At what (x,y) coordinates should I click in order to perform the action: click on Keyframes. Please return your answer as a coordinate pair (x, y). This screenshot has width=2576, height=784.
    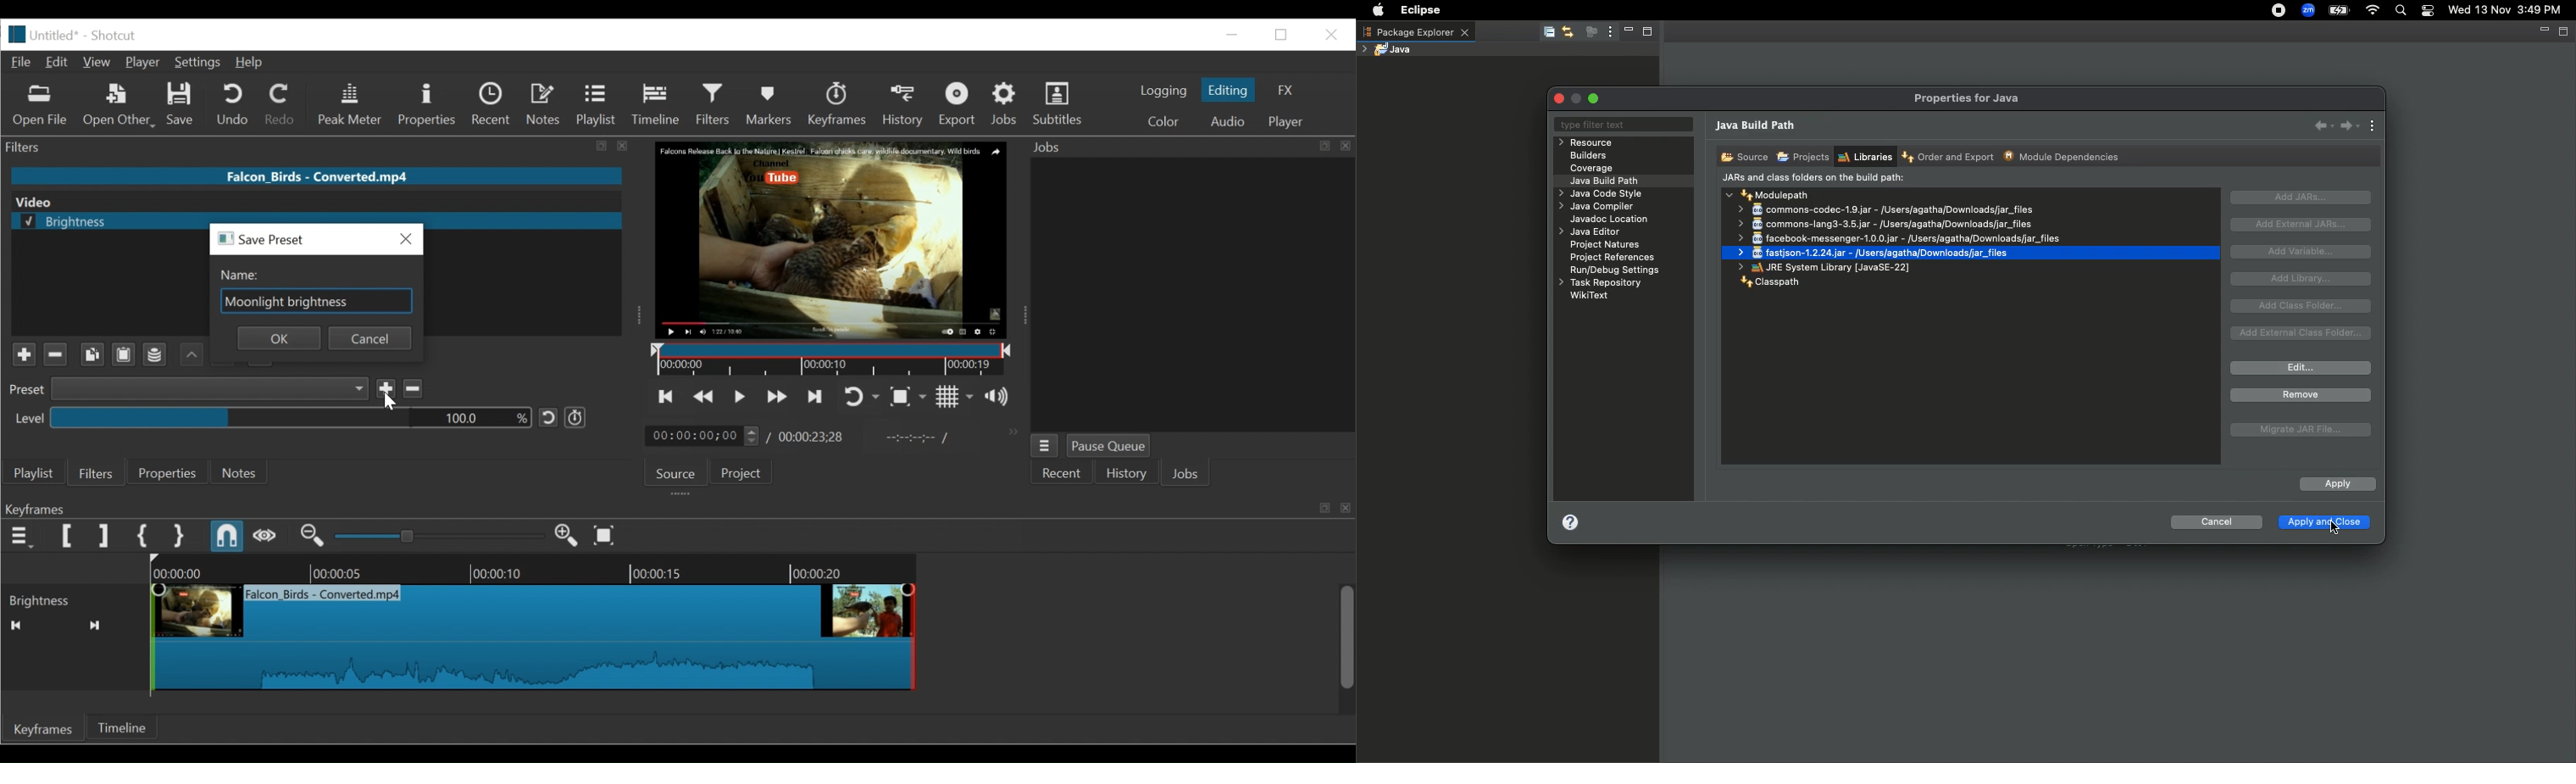
    Looking at the image, I should click on (43, 728).